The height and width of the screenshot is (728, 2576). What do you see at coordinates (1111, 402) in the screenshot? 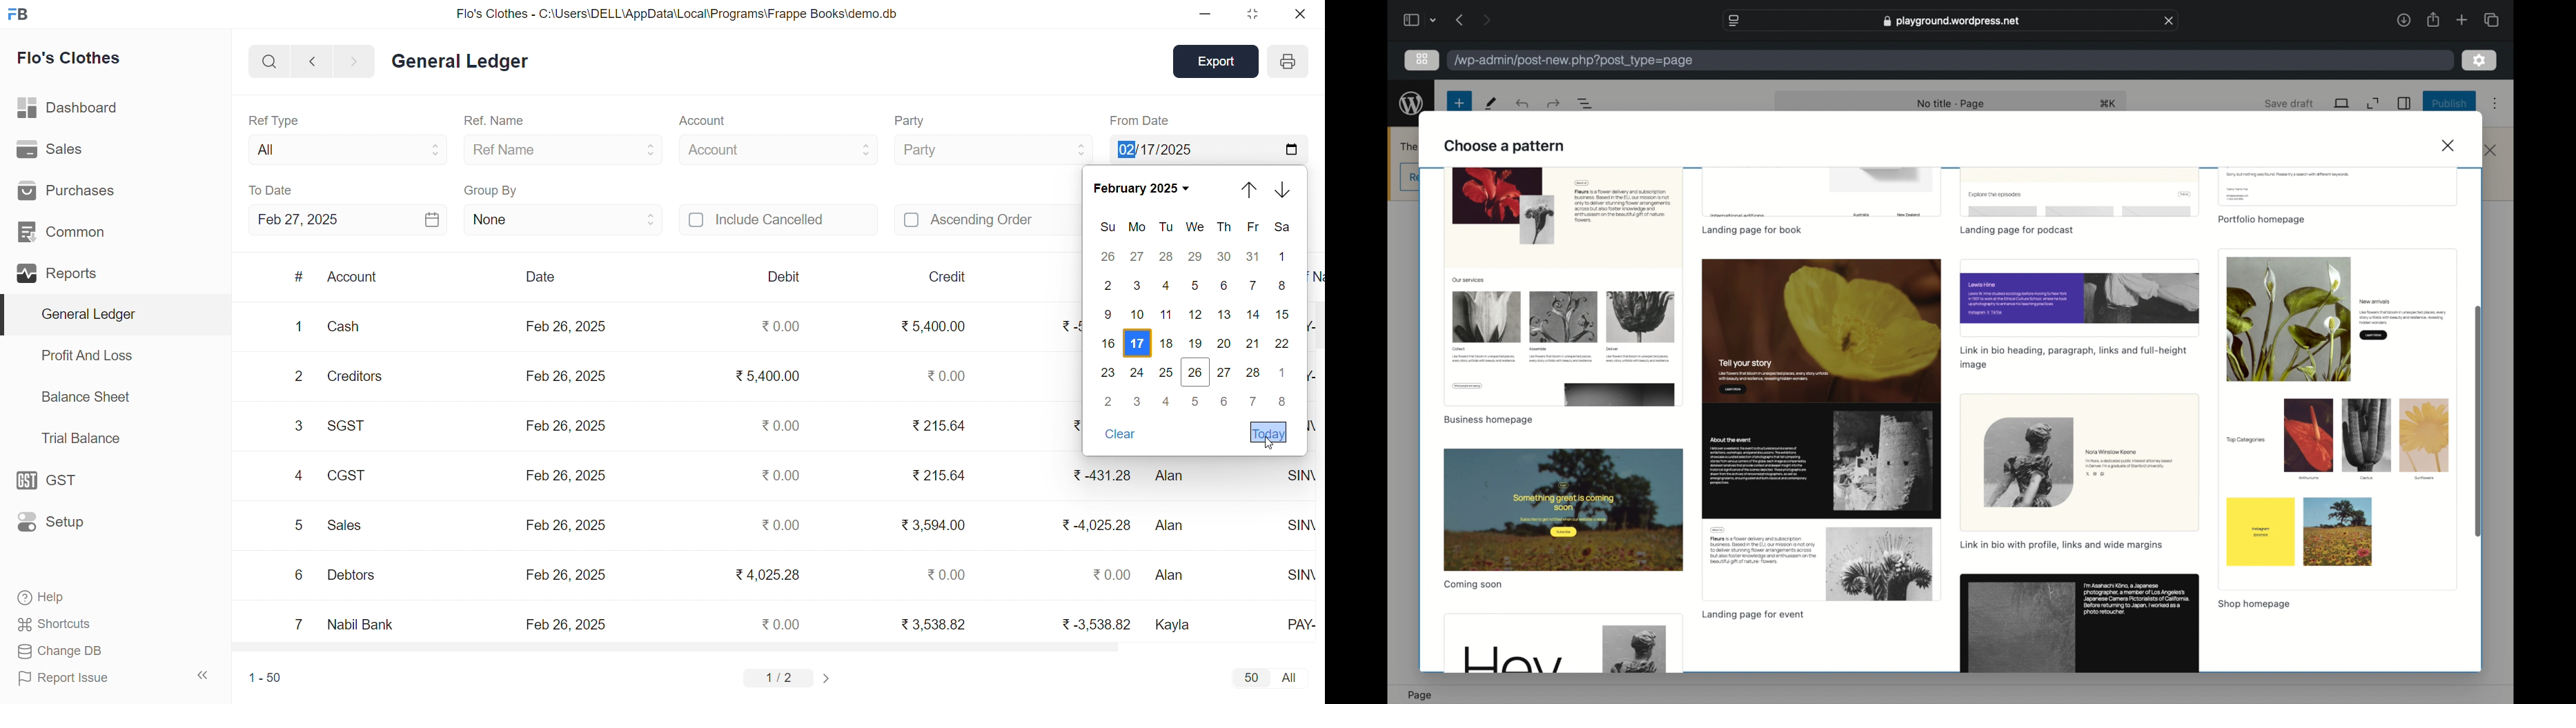
I see `2` at bounding box center [1111, 402].